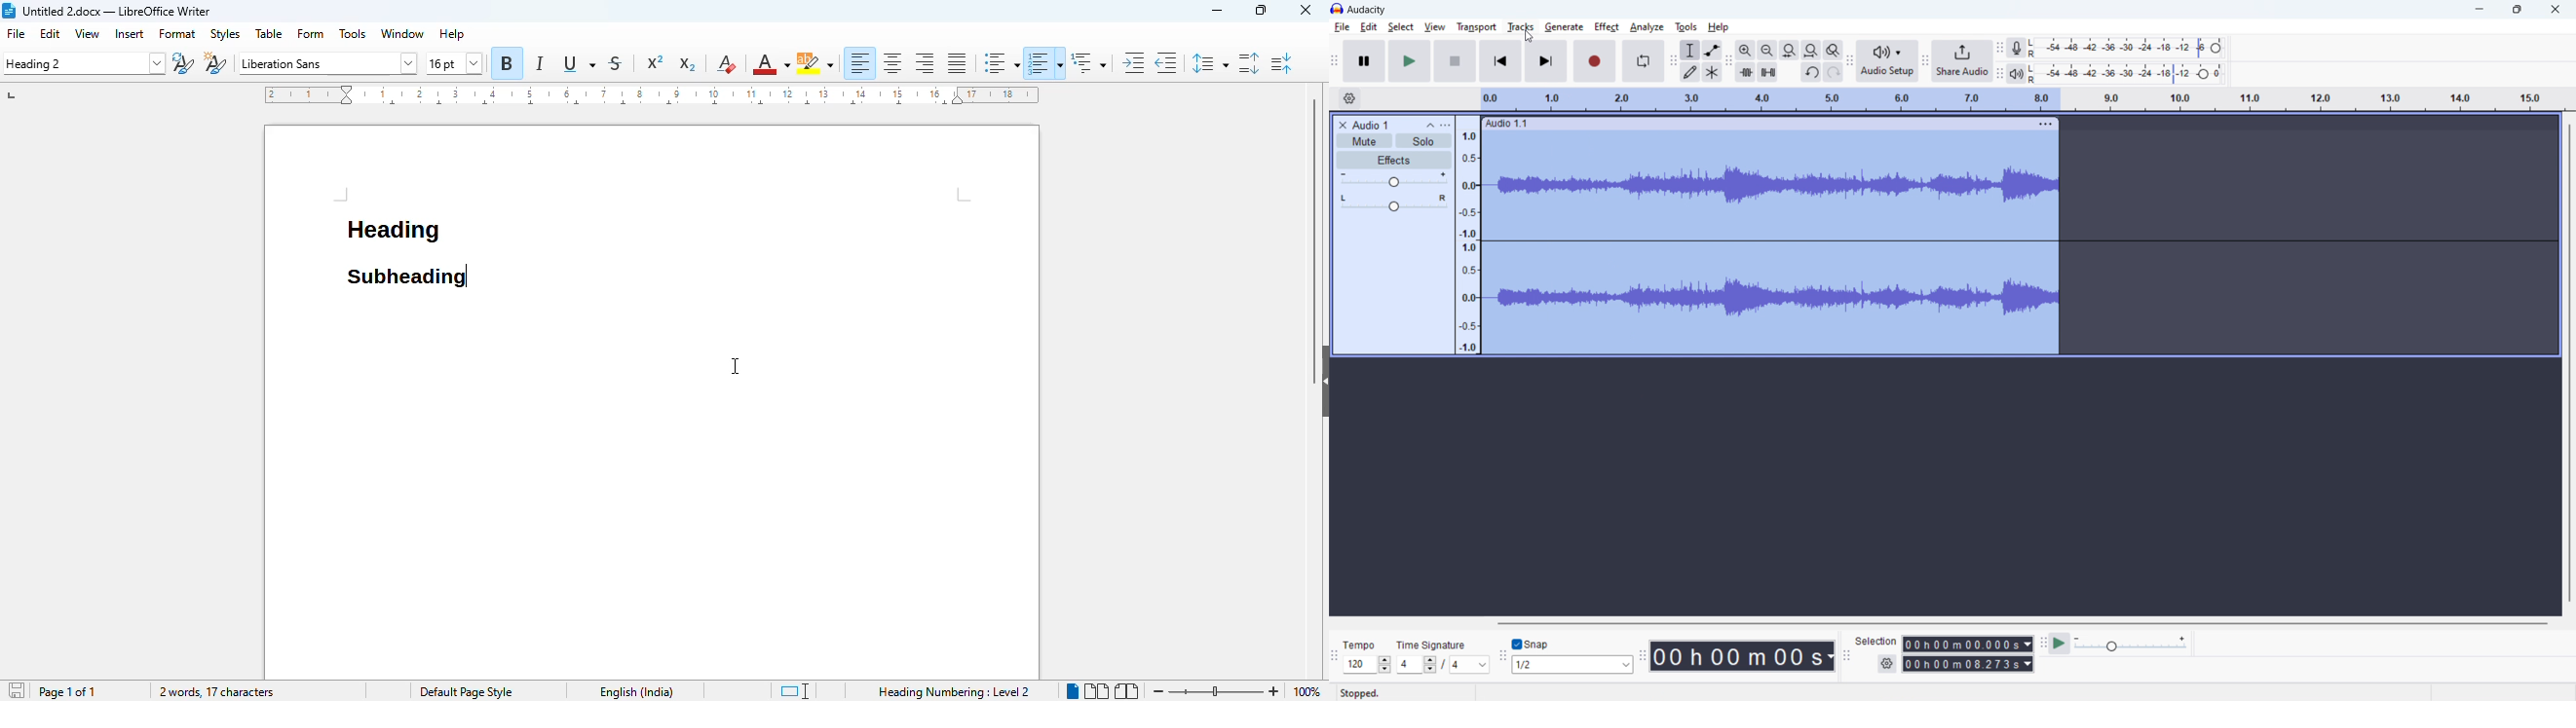  I want to click on fit selection to width, so click(1789, 50).